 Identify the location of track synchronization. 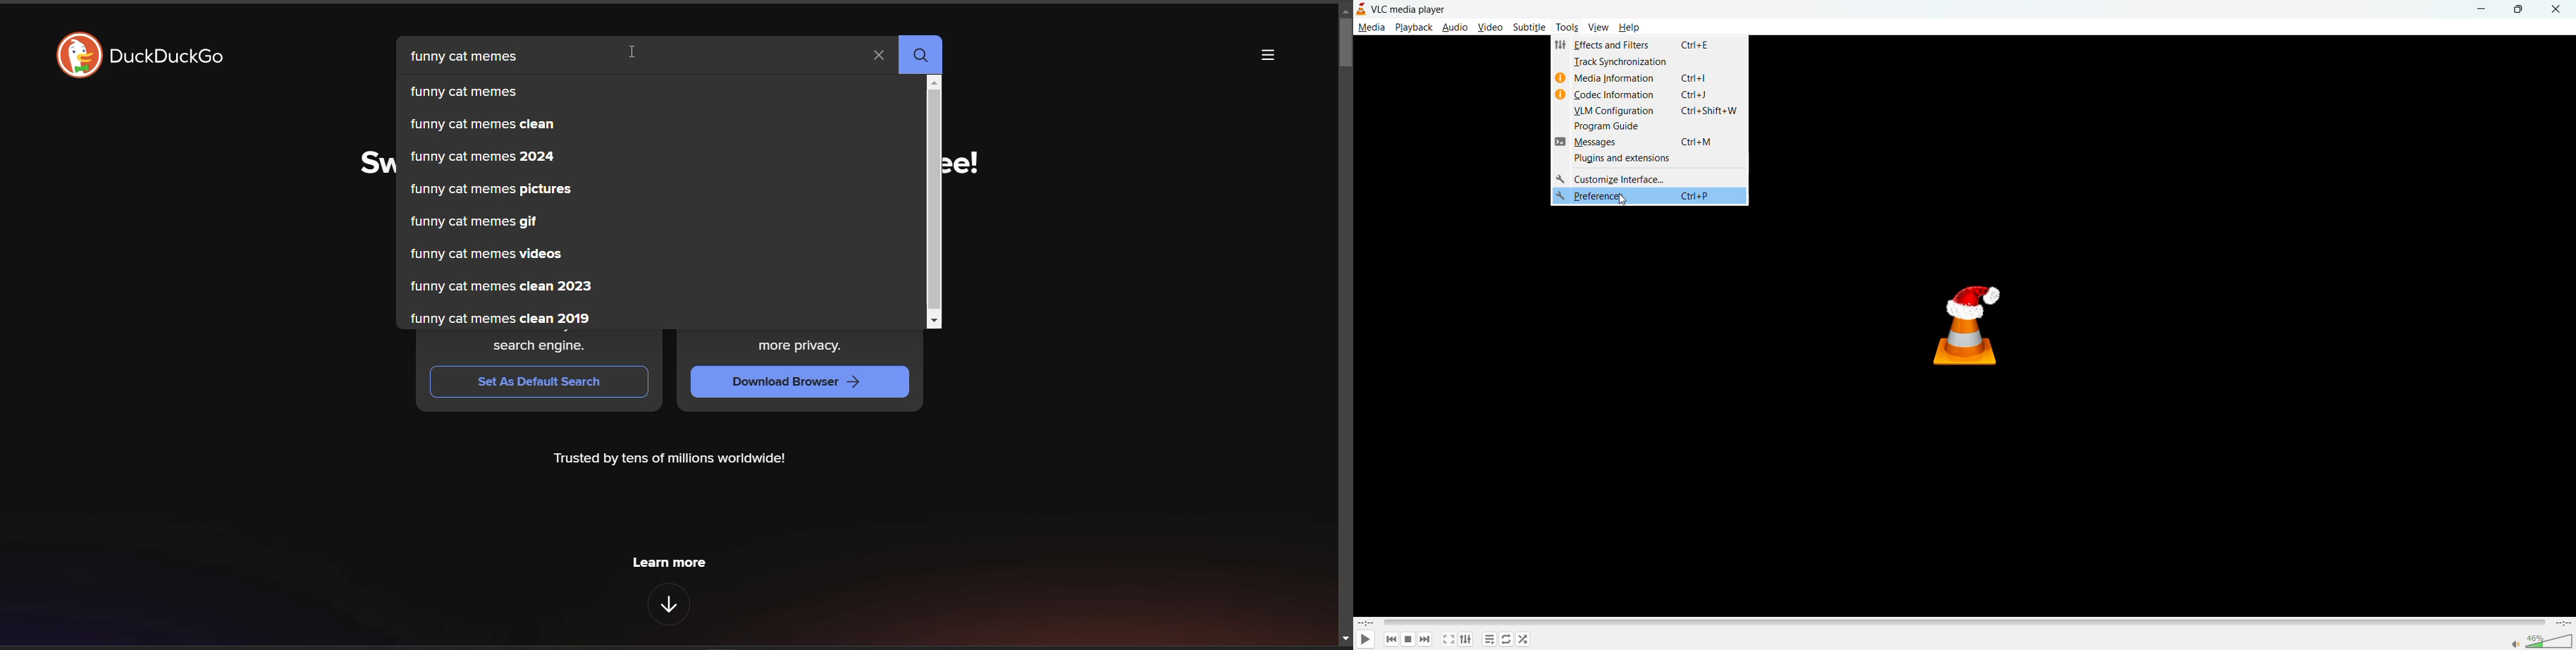
(1624, 61).